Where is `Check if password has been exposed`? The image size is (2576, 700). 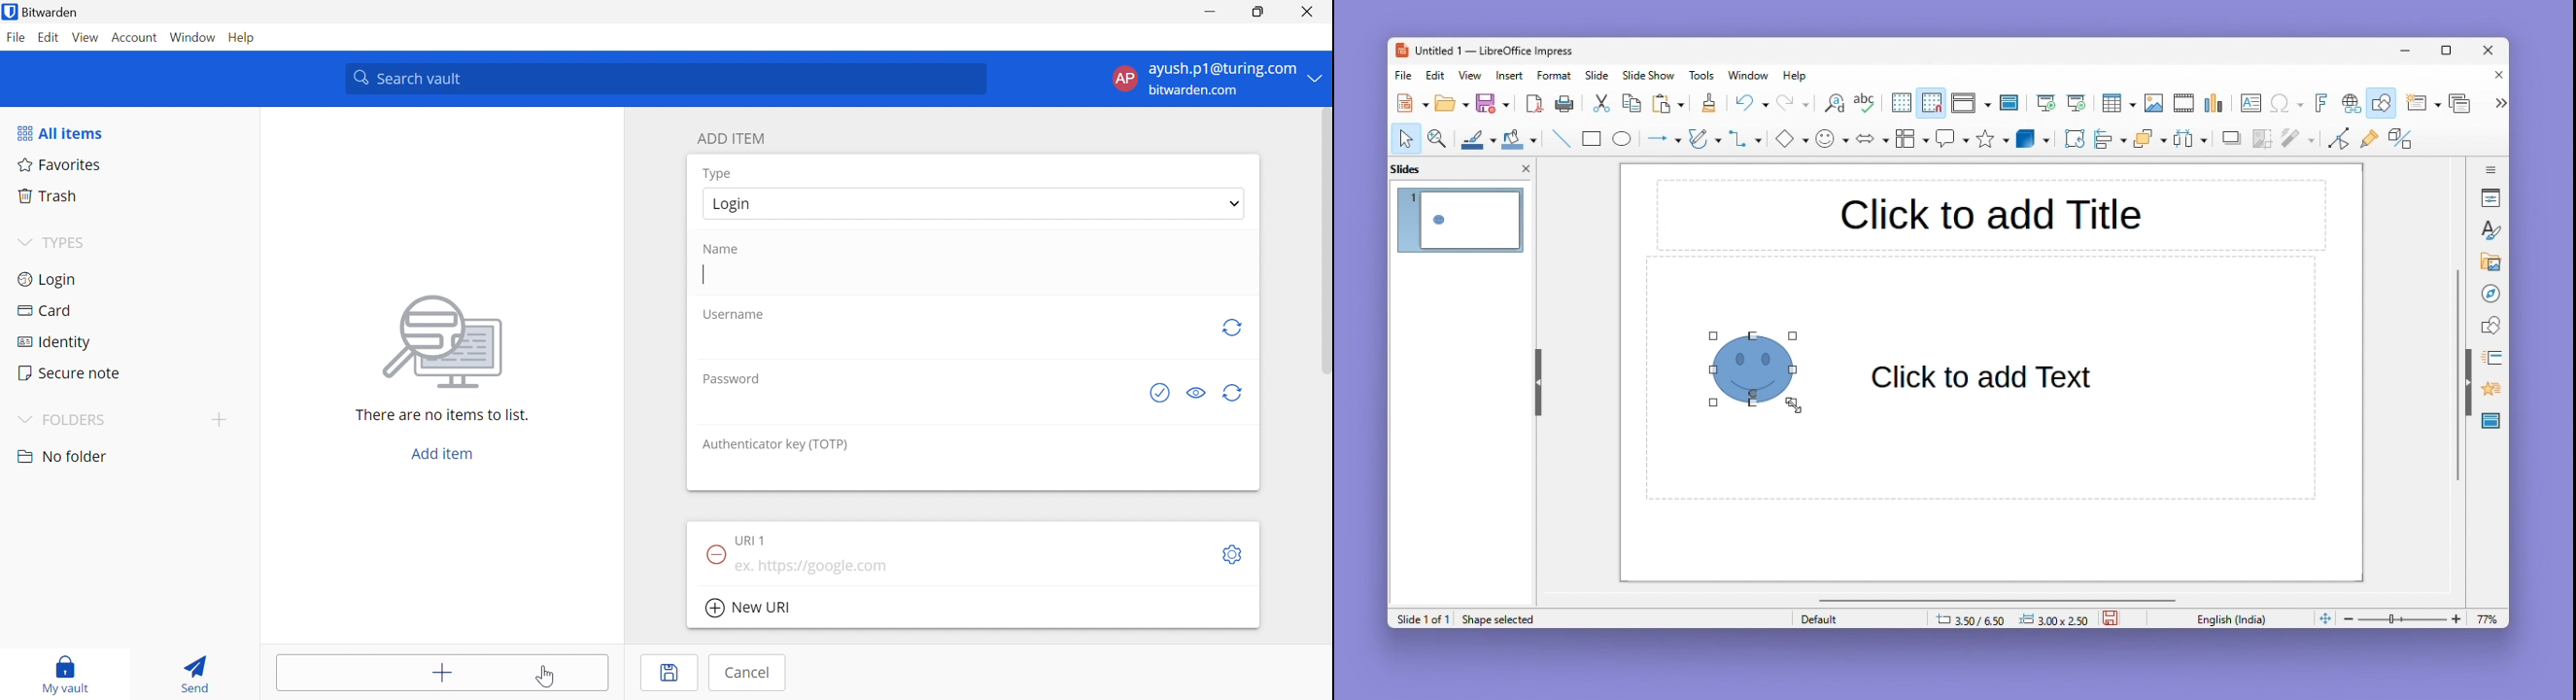
Check if password has been exposed is located at coordinates (1164, 392).